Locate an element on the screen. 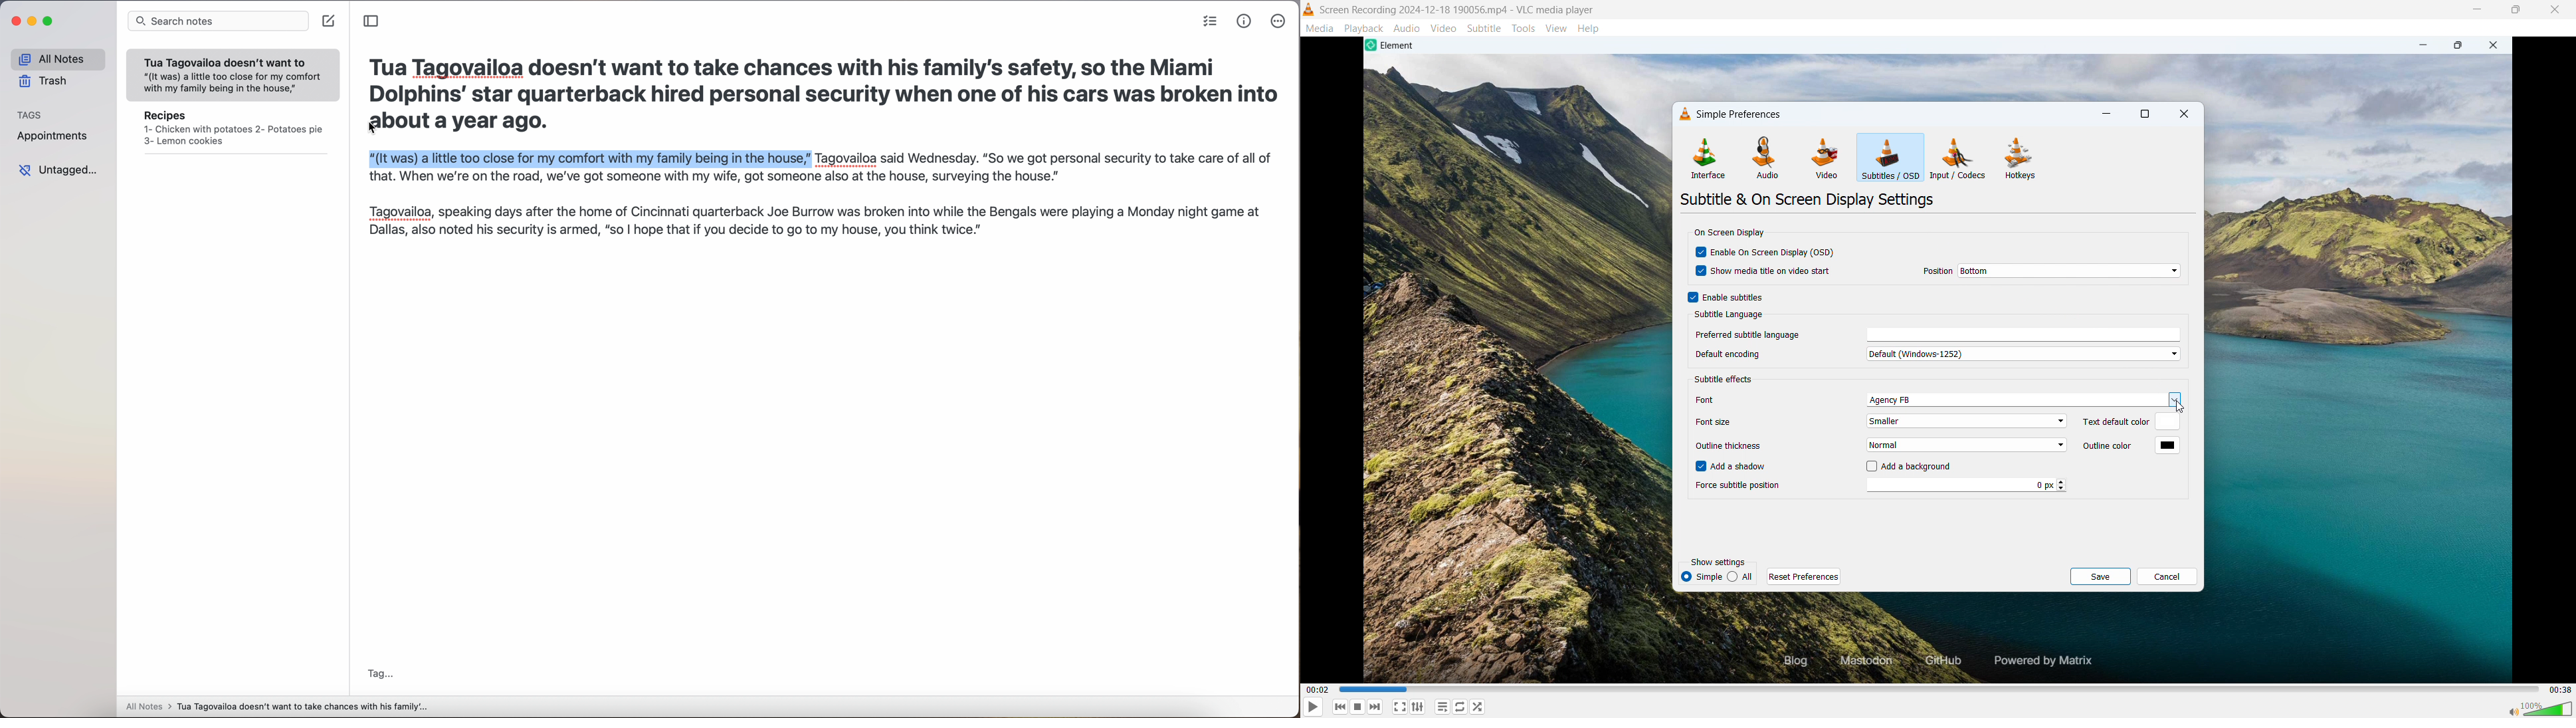 This screenshot has width=2576, height=728. audio is located at coordinates (1765, 158).